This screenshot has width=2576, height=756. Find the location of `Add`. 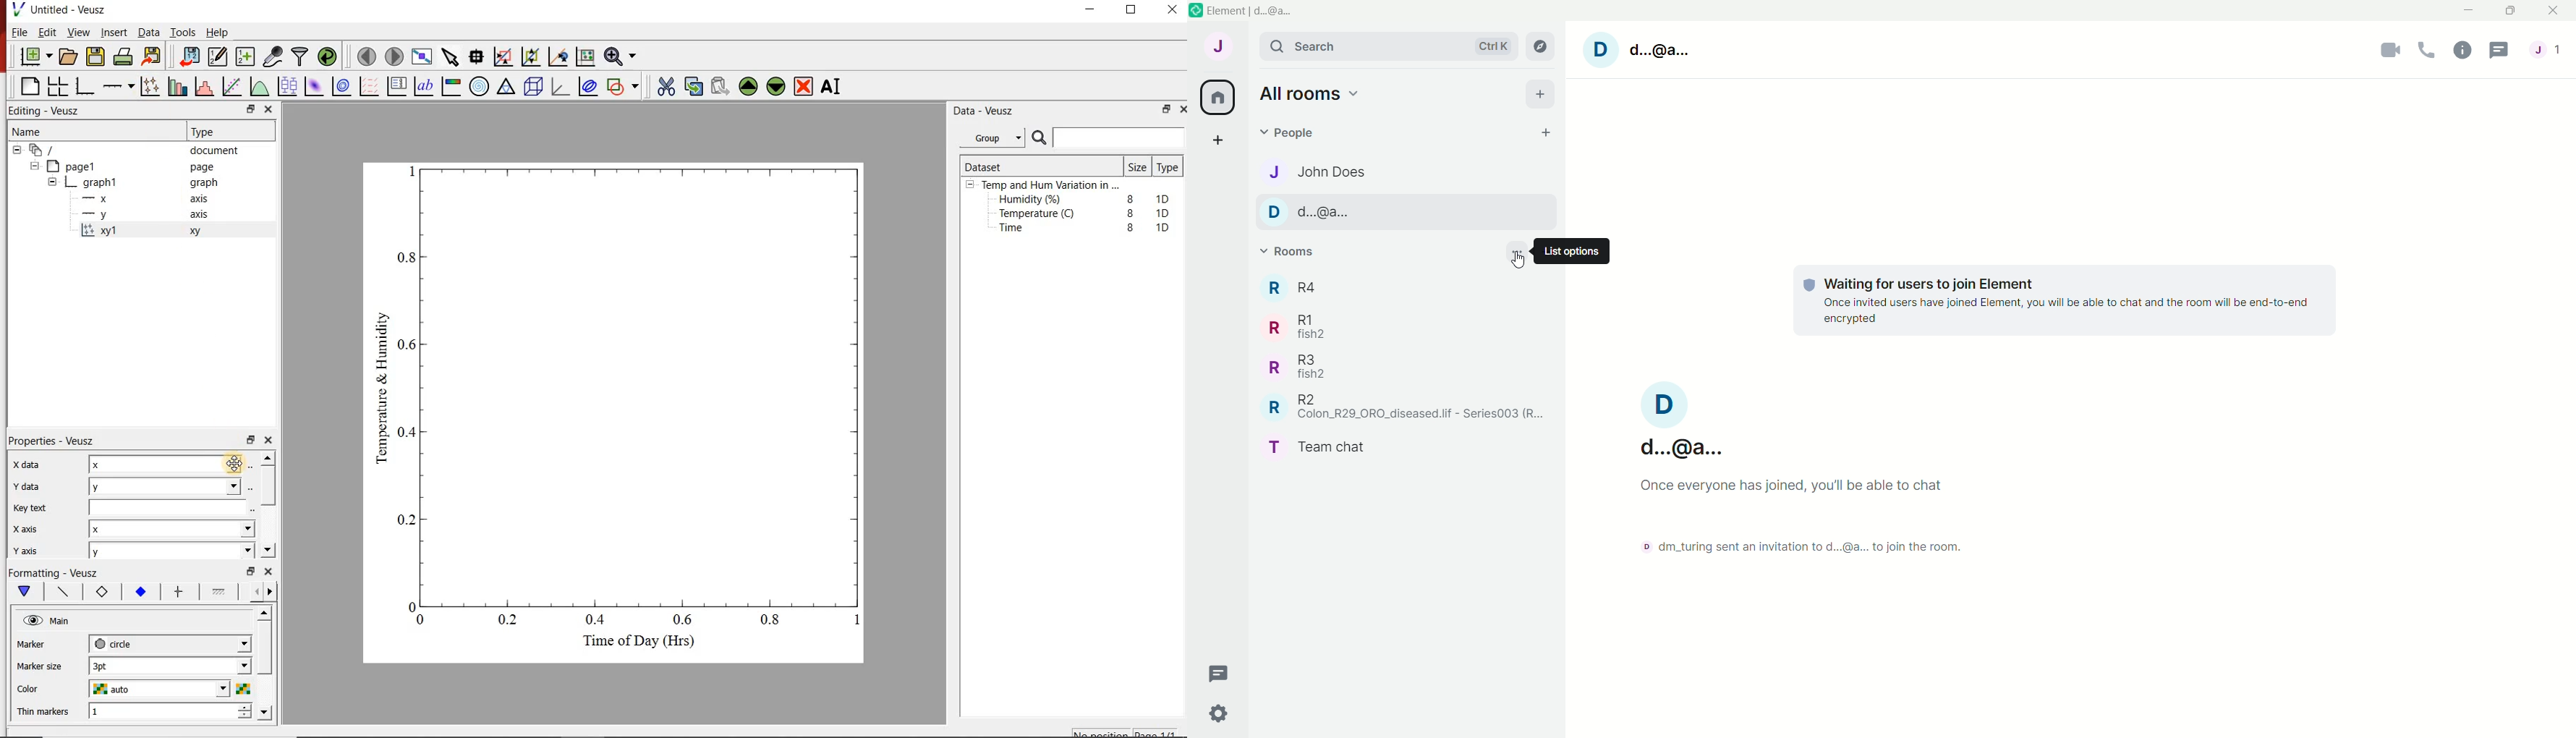

Add is located at coordinates (1539, 96).